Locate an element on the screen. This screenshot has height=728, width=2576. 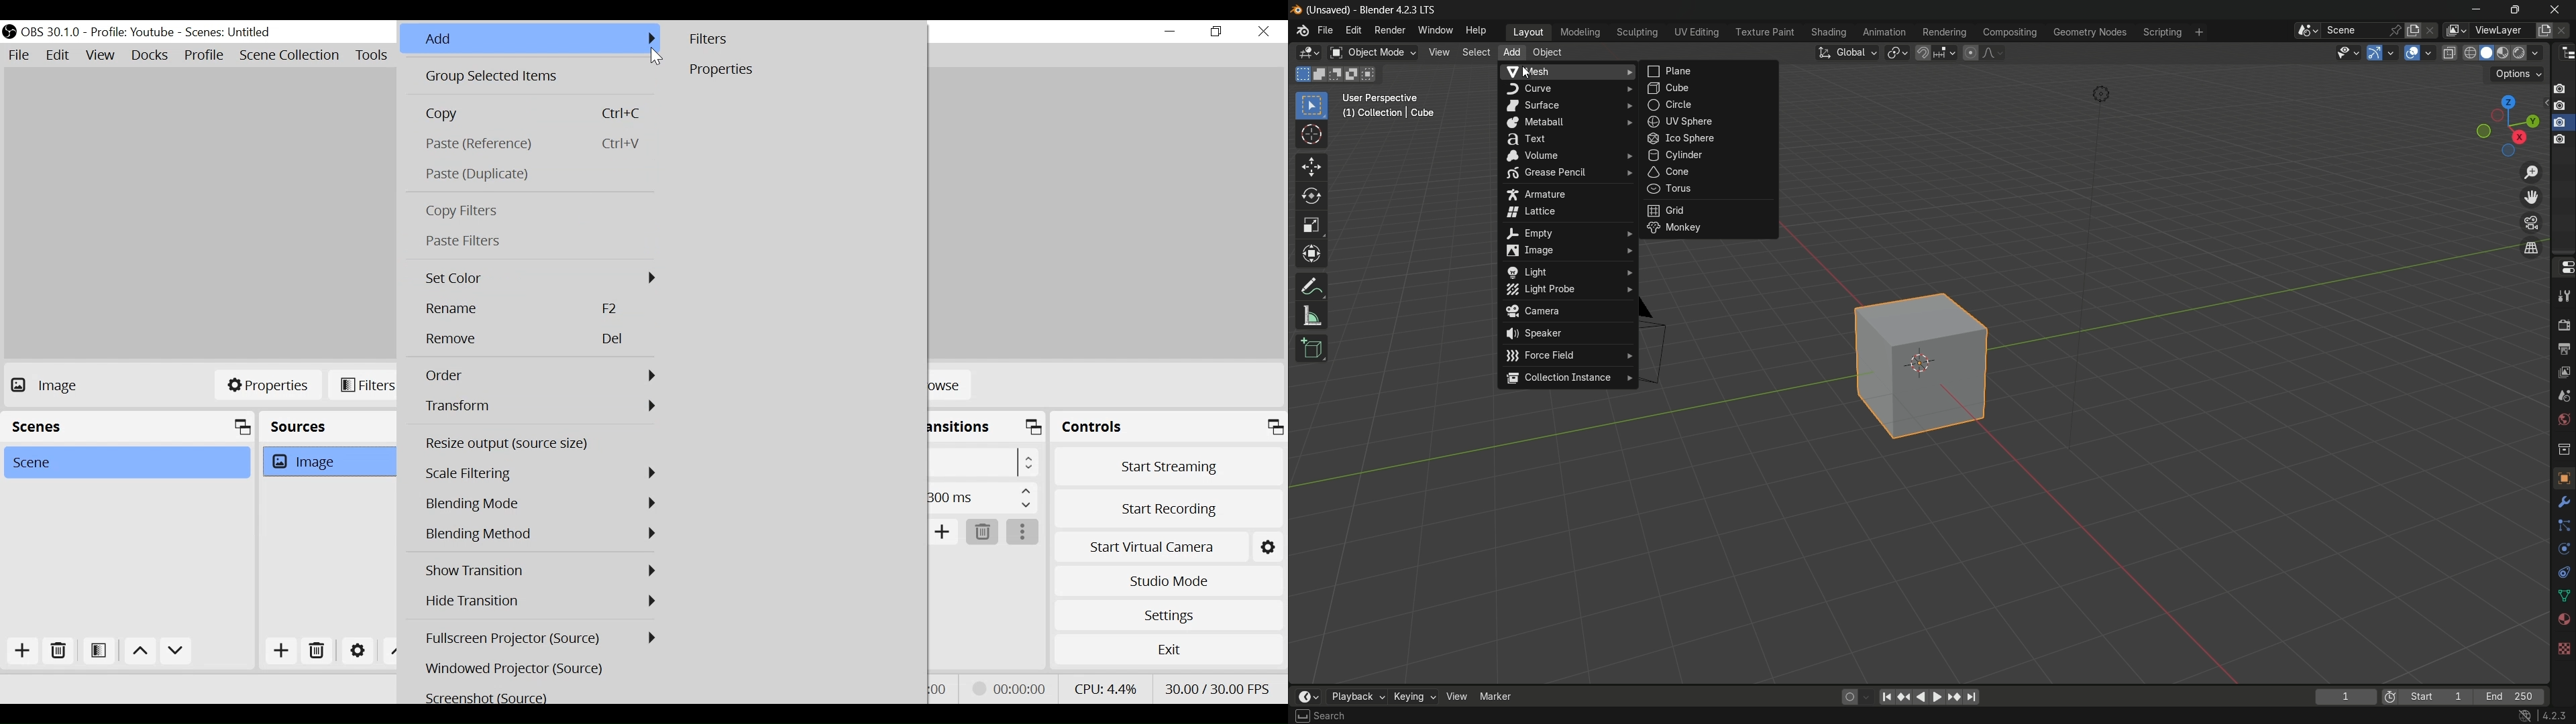
Start Streaming is located at coordinates (1168, 467).